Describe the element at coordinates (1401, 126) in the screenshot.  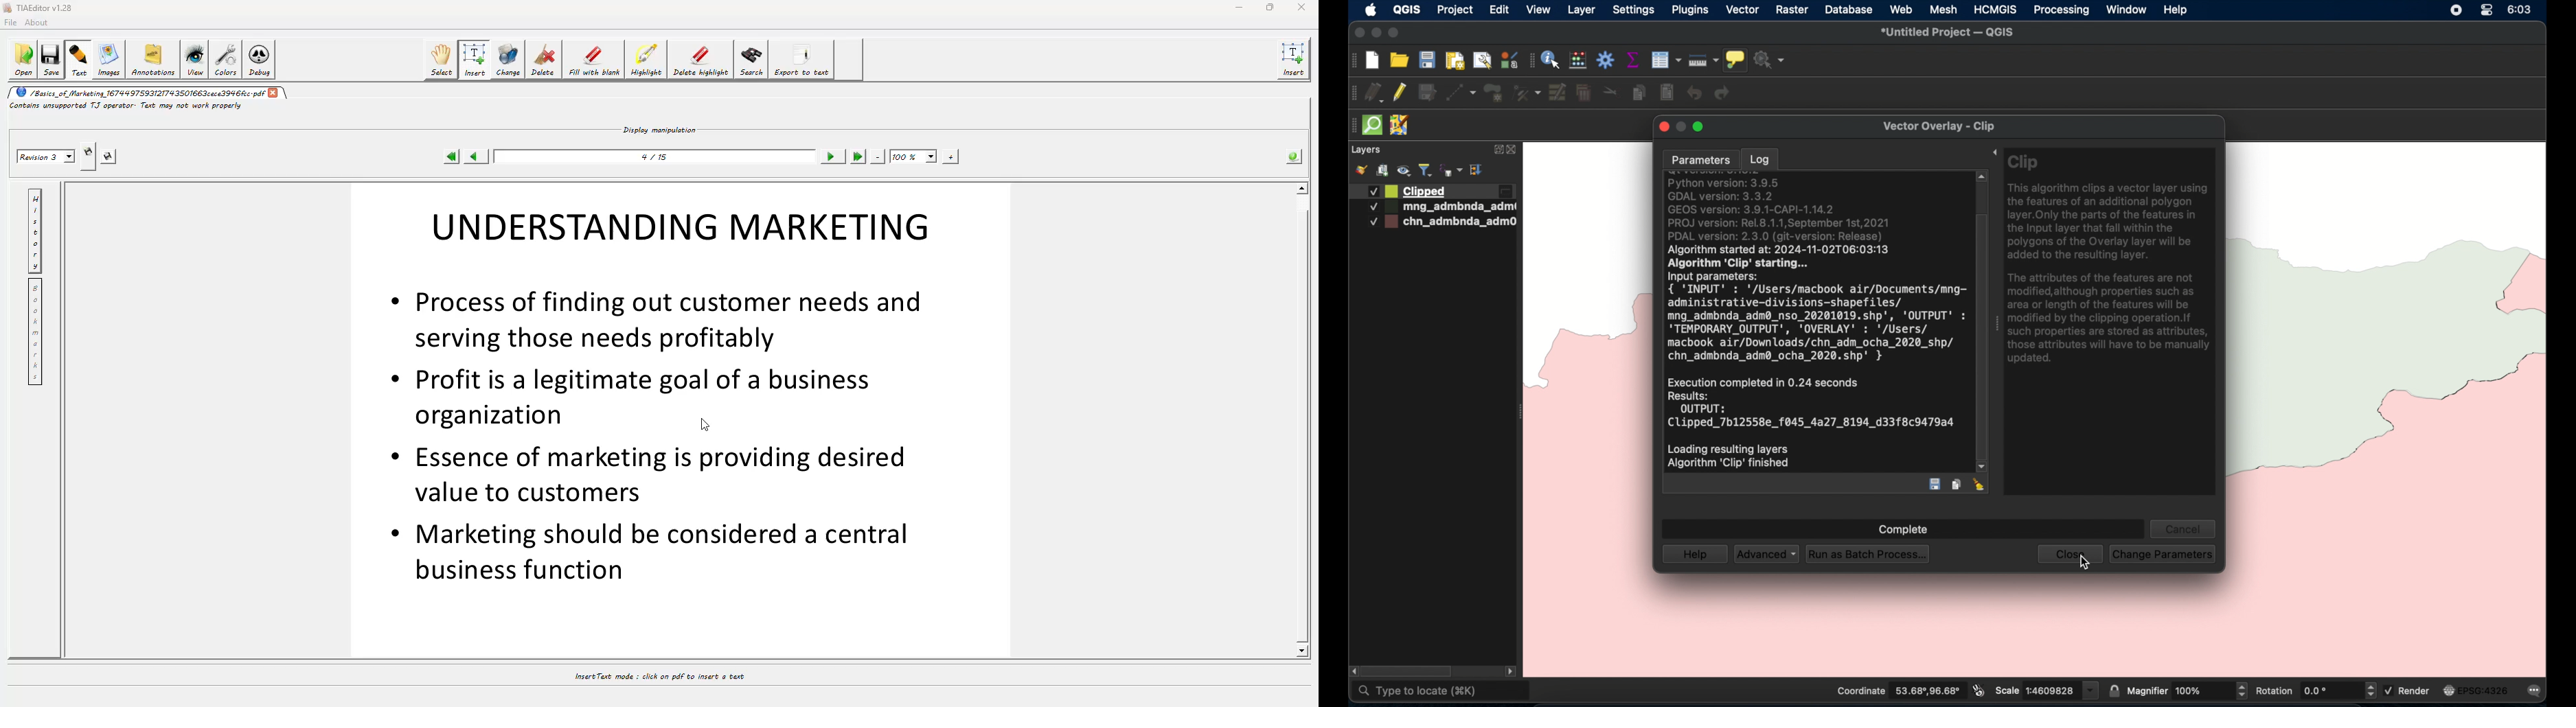
I see `jsom remote` at that location.